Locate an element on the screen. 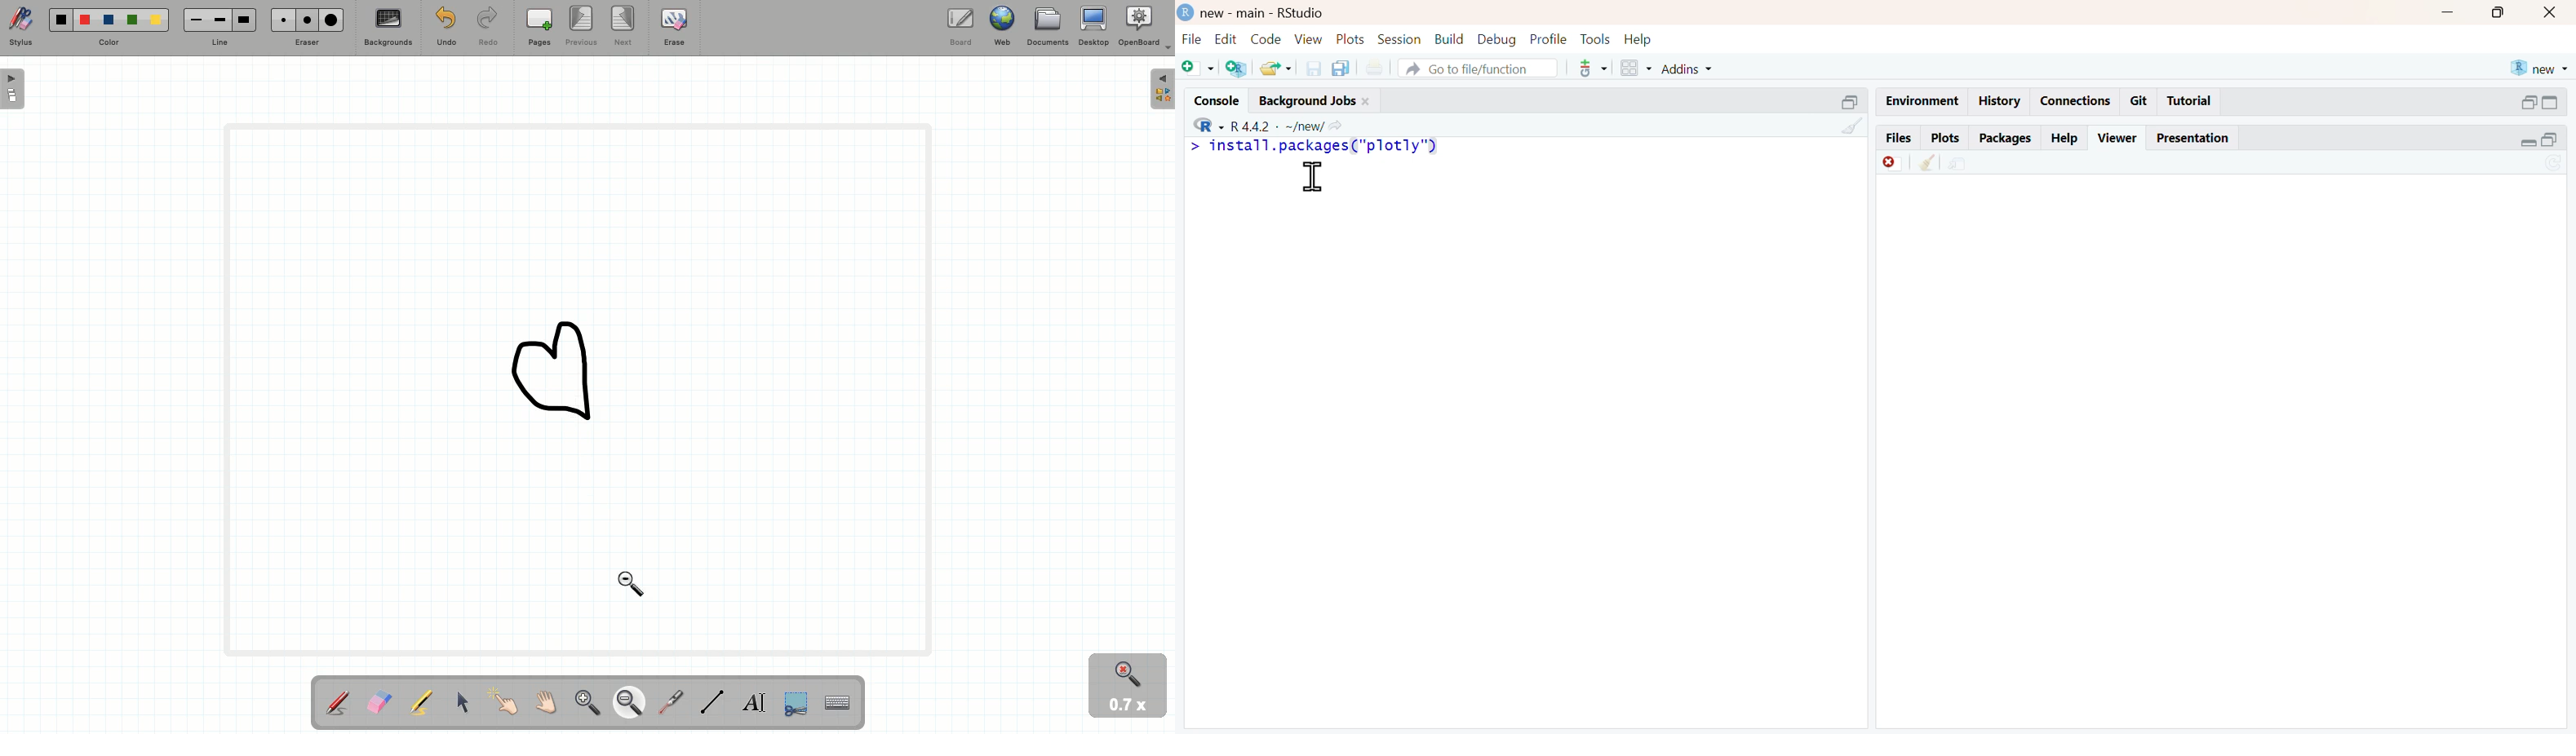 The height and width of the screenshot is (756, 2576). tools is located at coordinates (1595, 38).